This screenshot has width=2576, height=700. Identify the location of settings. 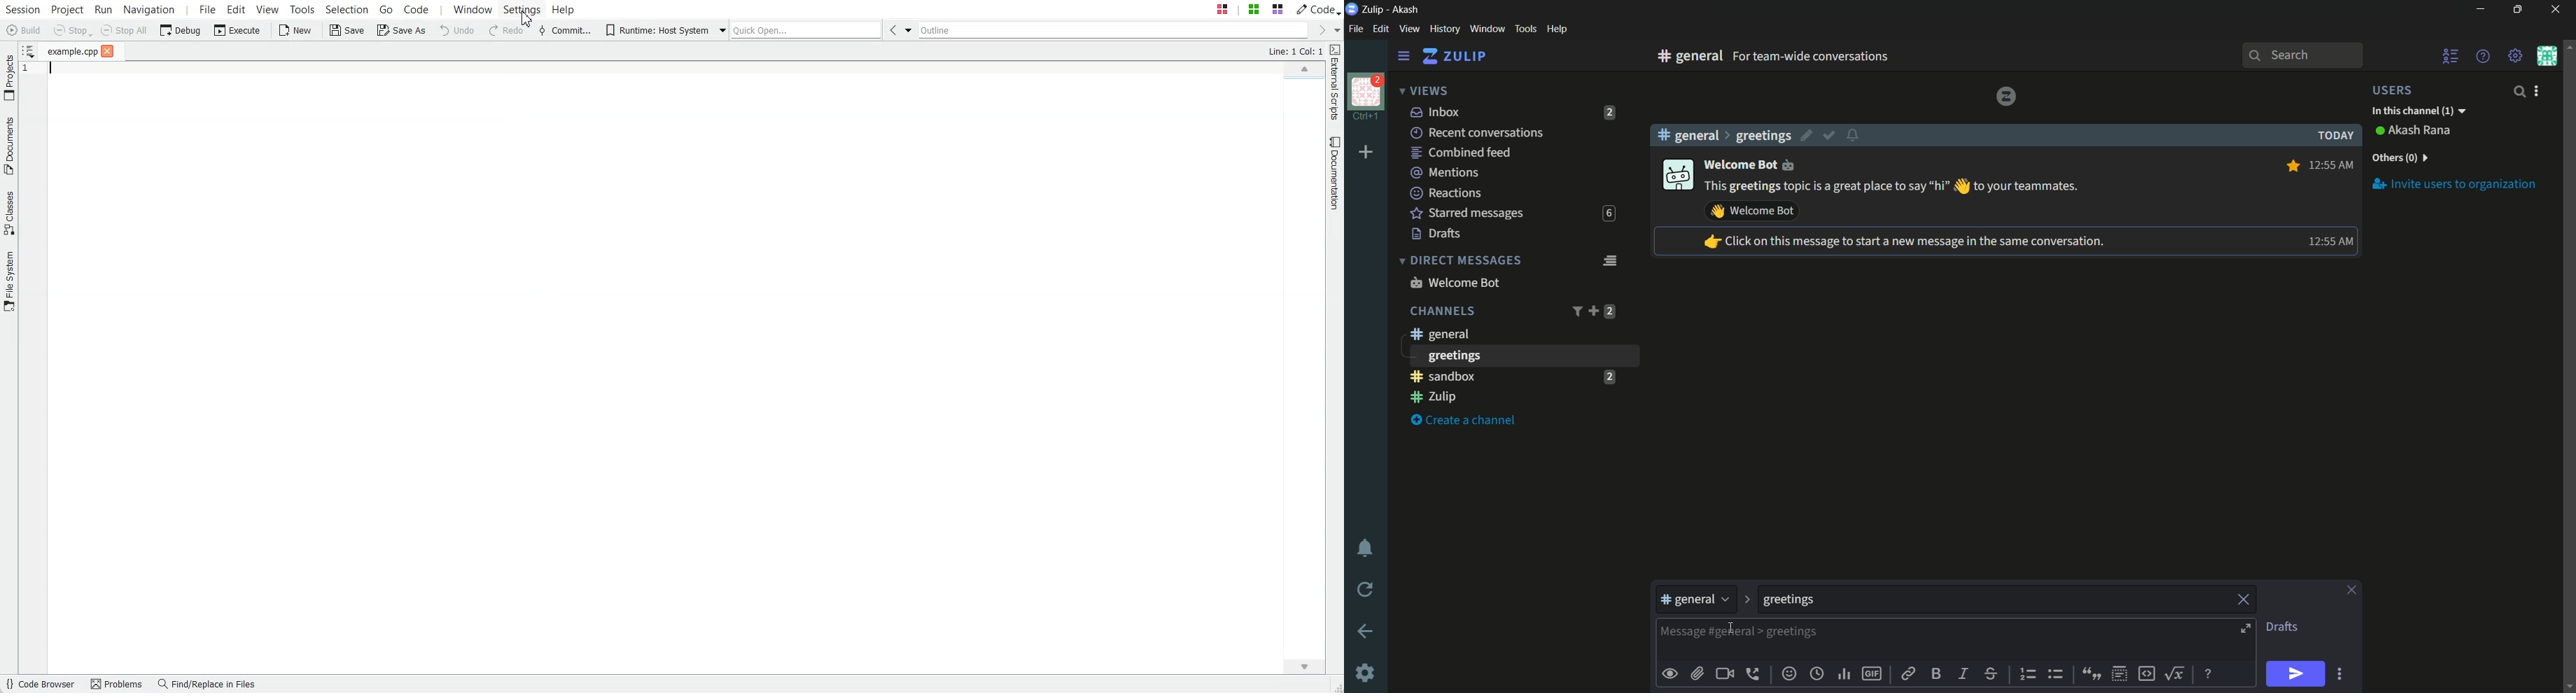
(1404, 56).